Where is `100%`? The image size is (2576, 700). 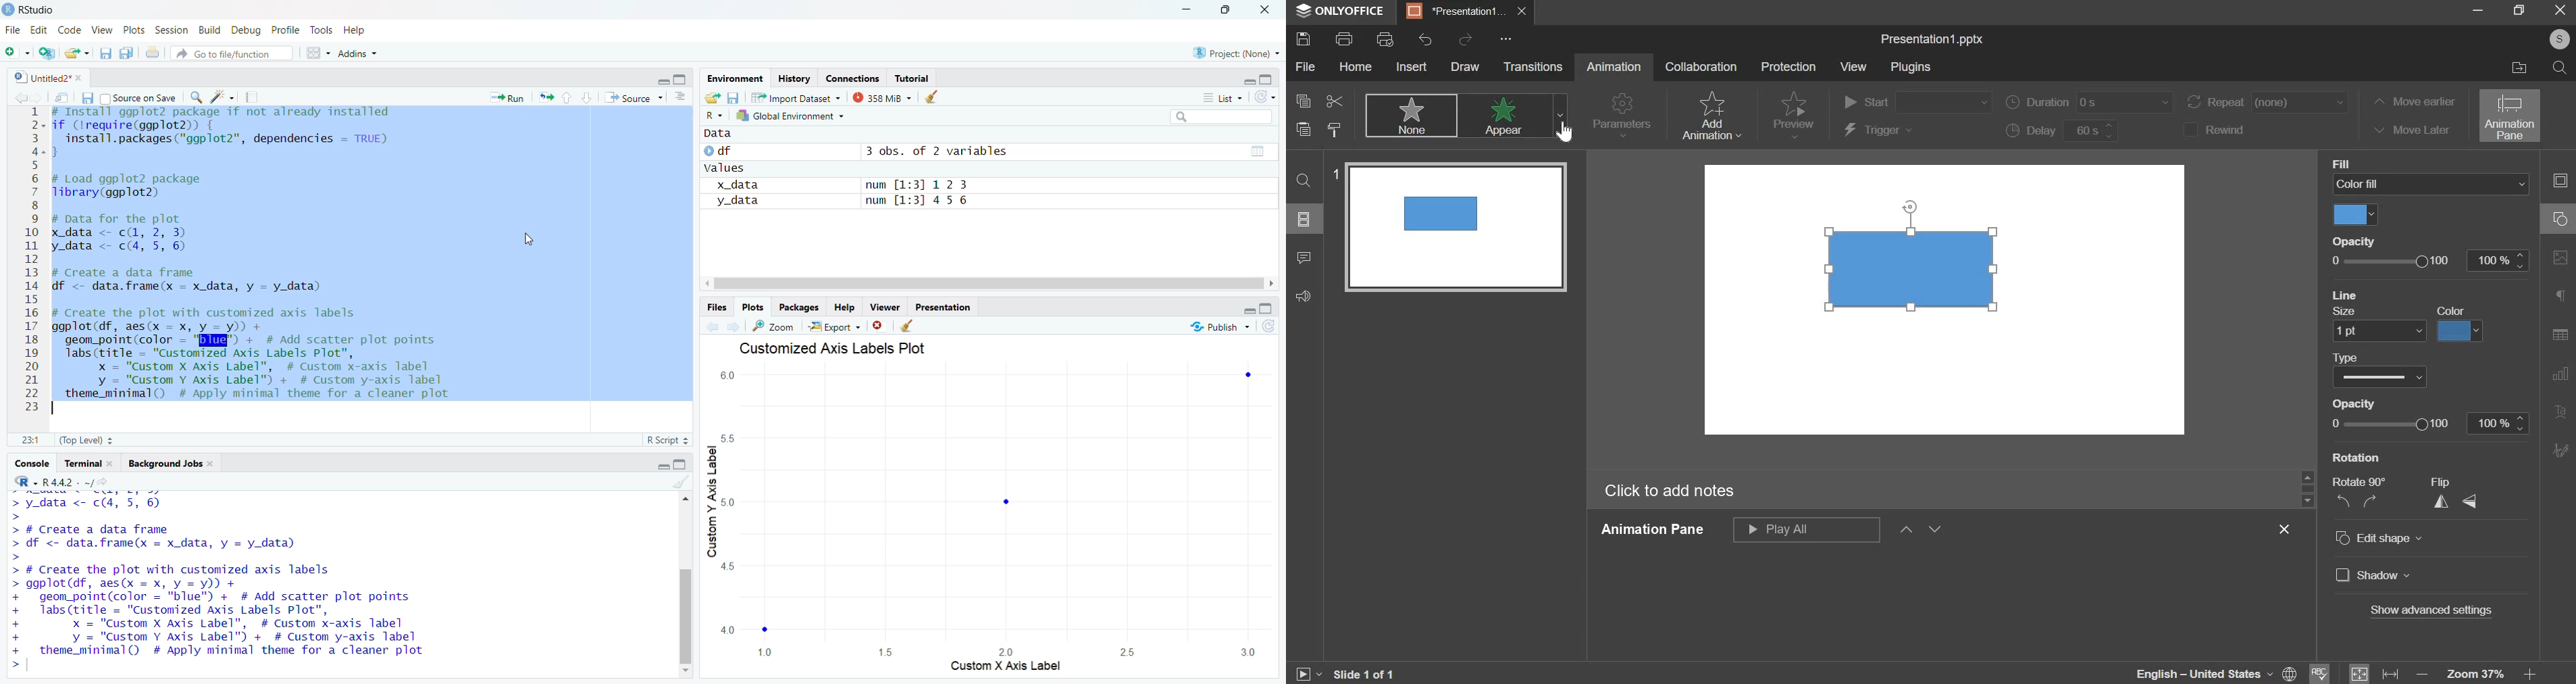 100% is located at coordinates (2494, 422).